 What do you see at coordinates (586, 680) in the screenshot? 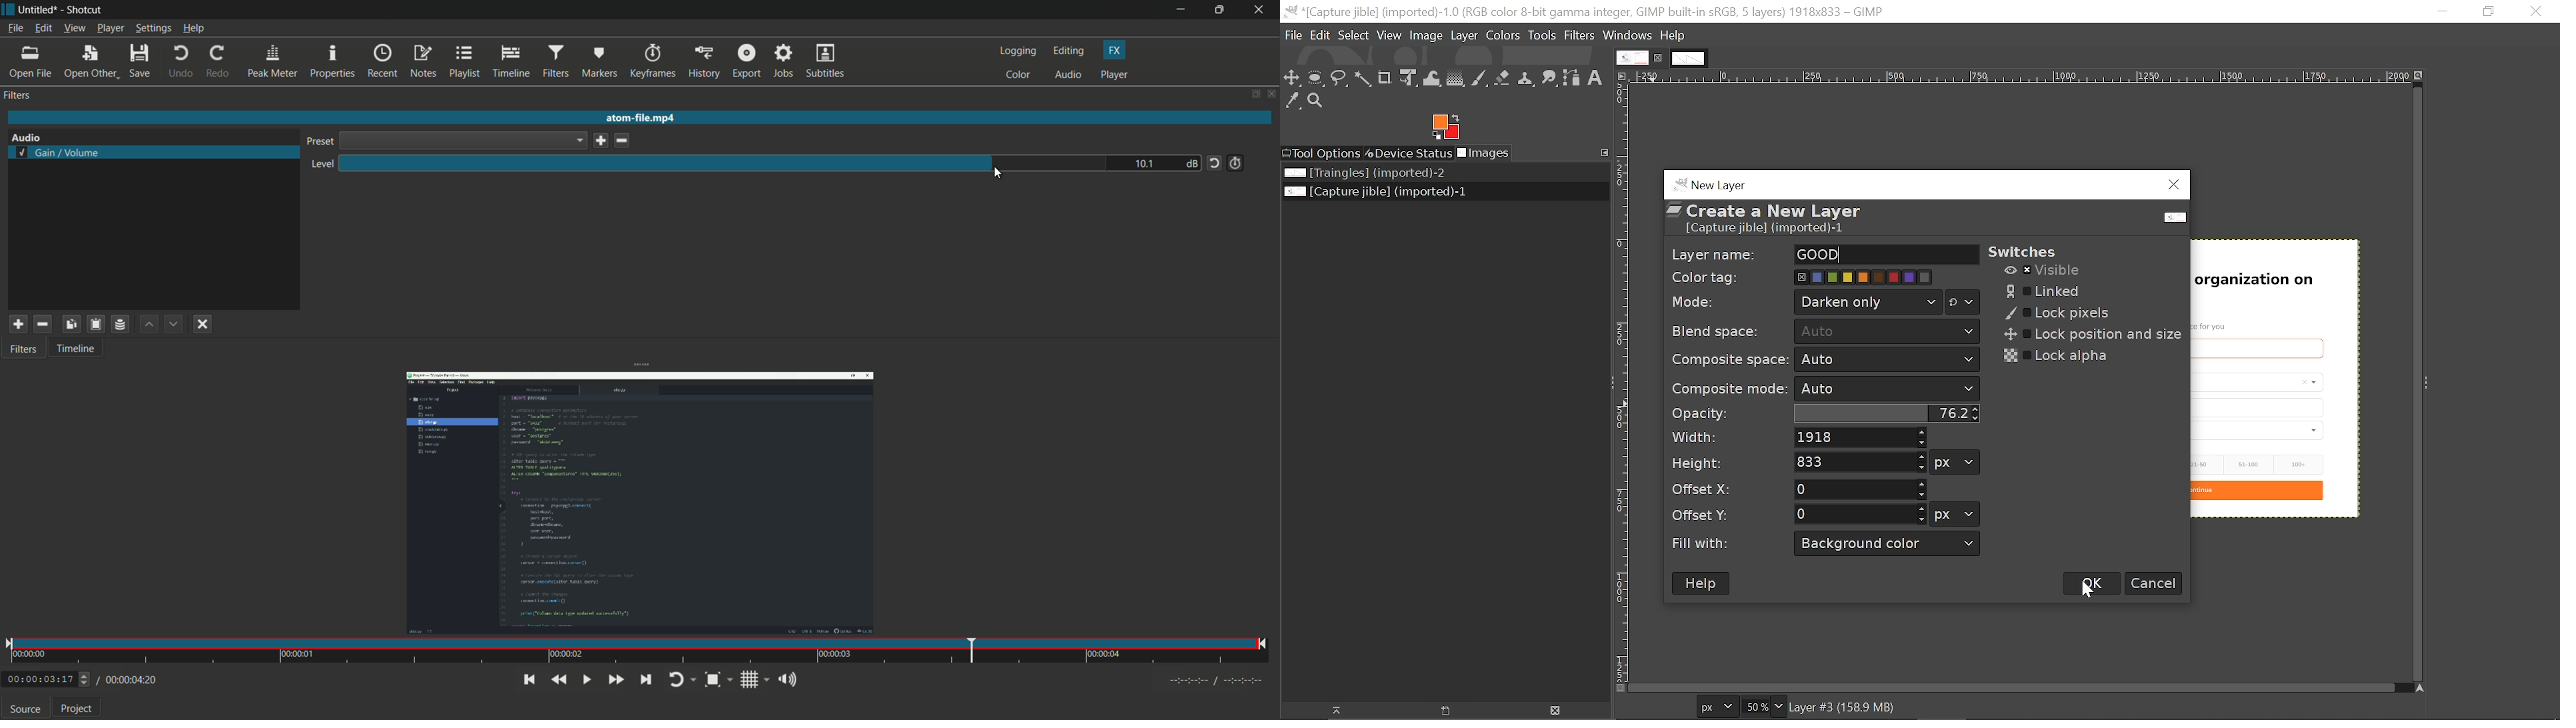
I see `toggle play or pause` at bounding box center [586, 680].